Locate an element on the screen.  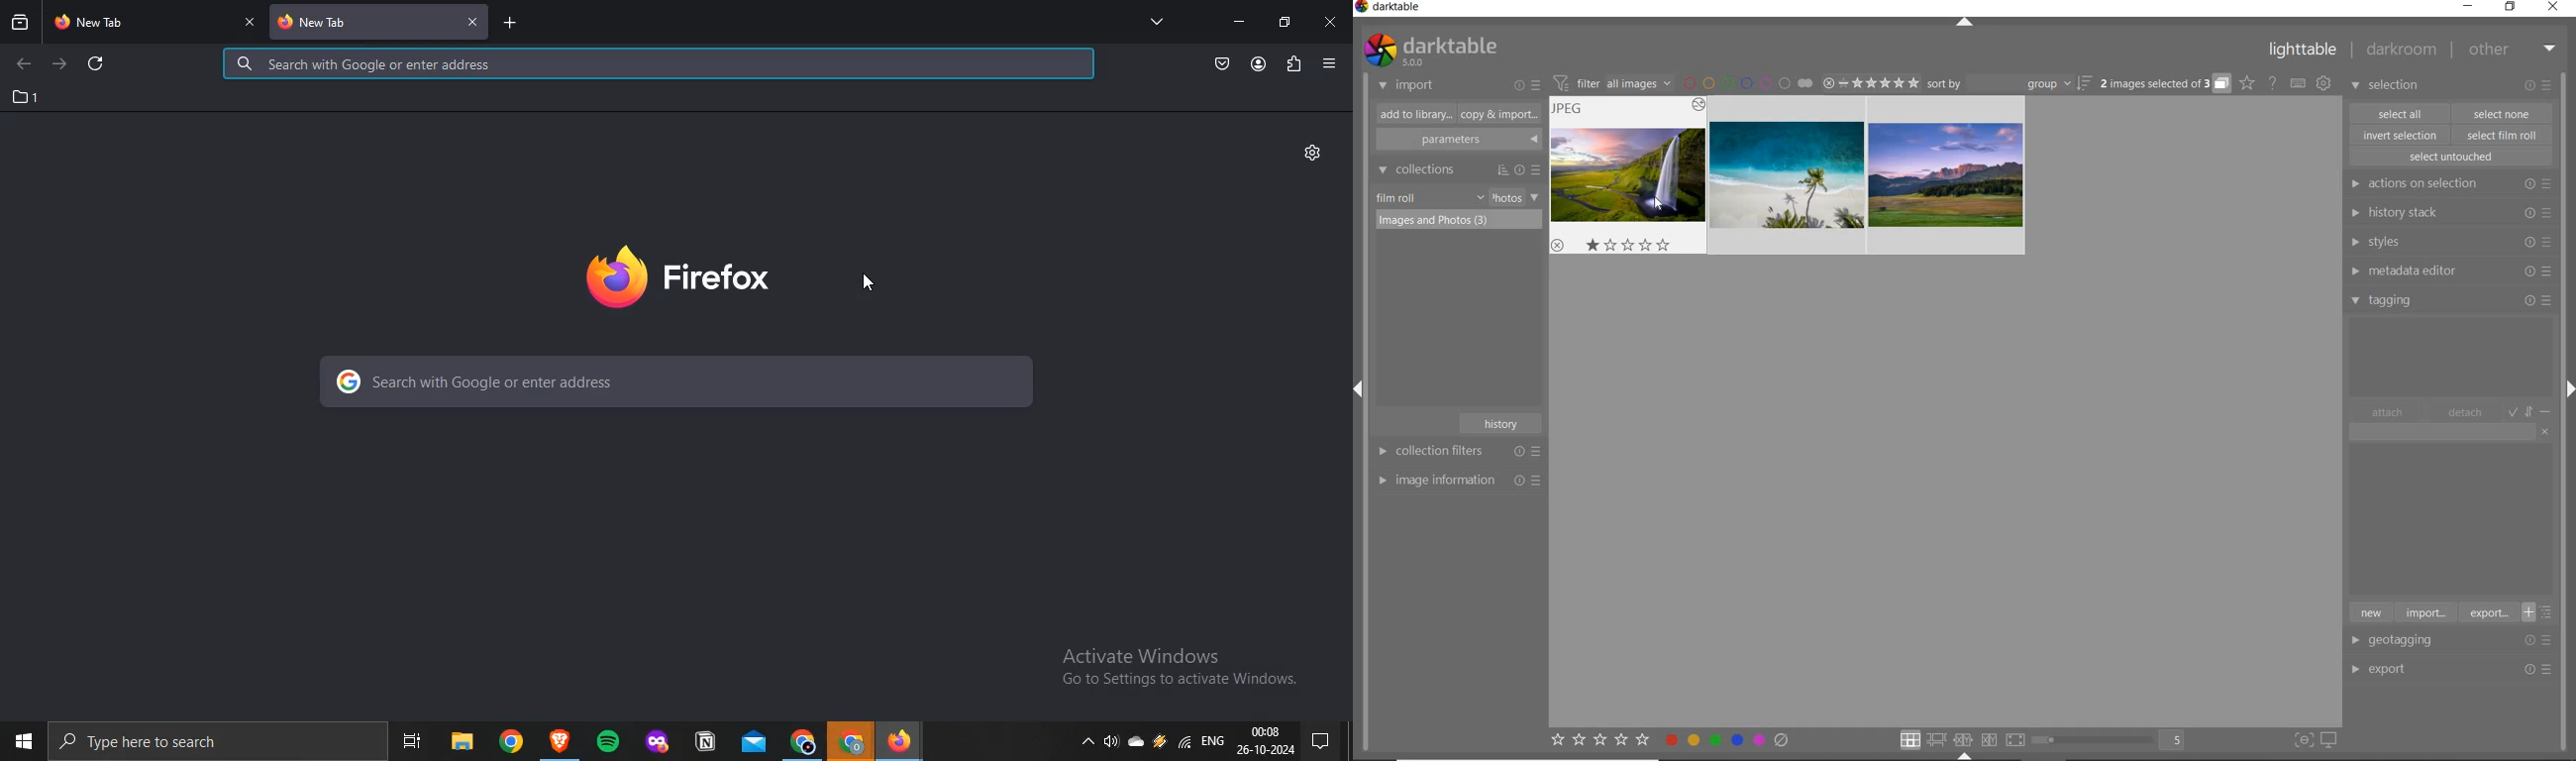
close is located at coordinates (2556, 8).